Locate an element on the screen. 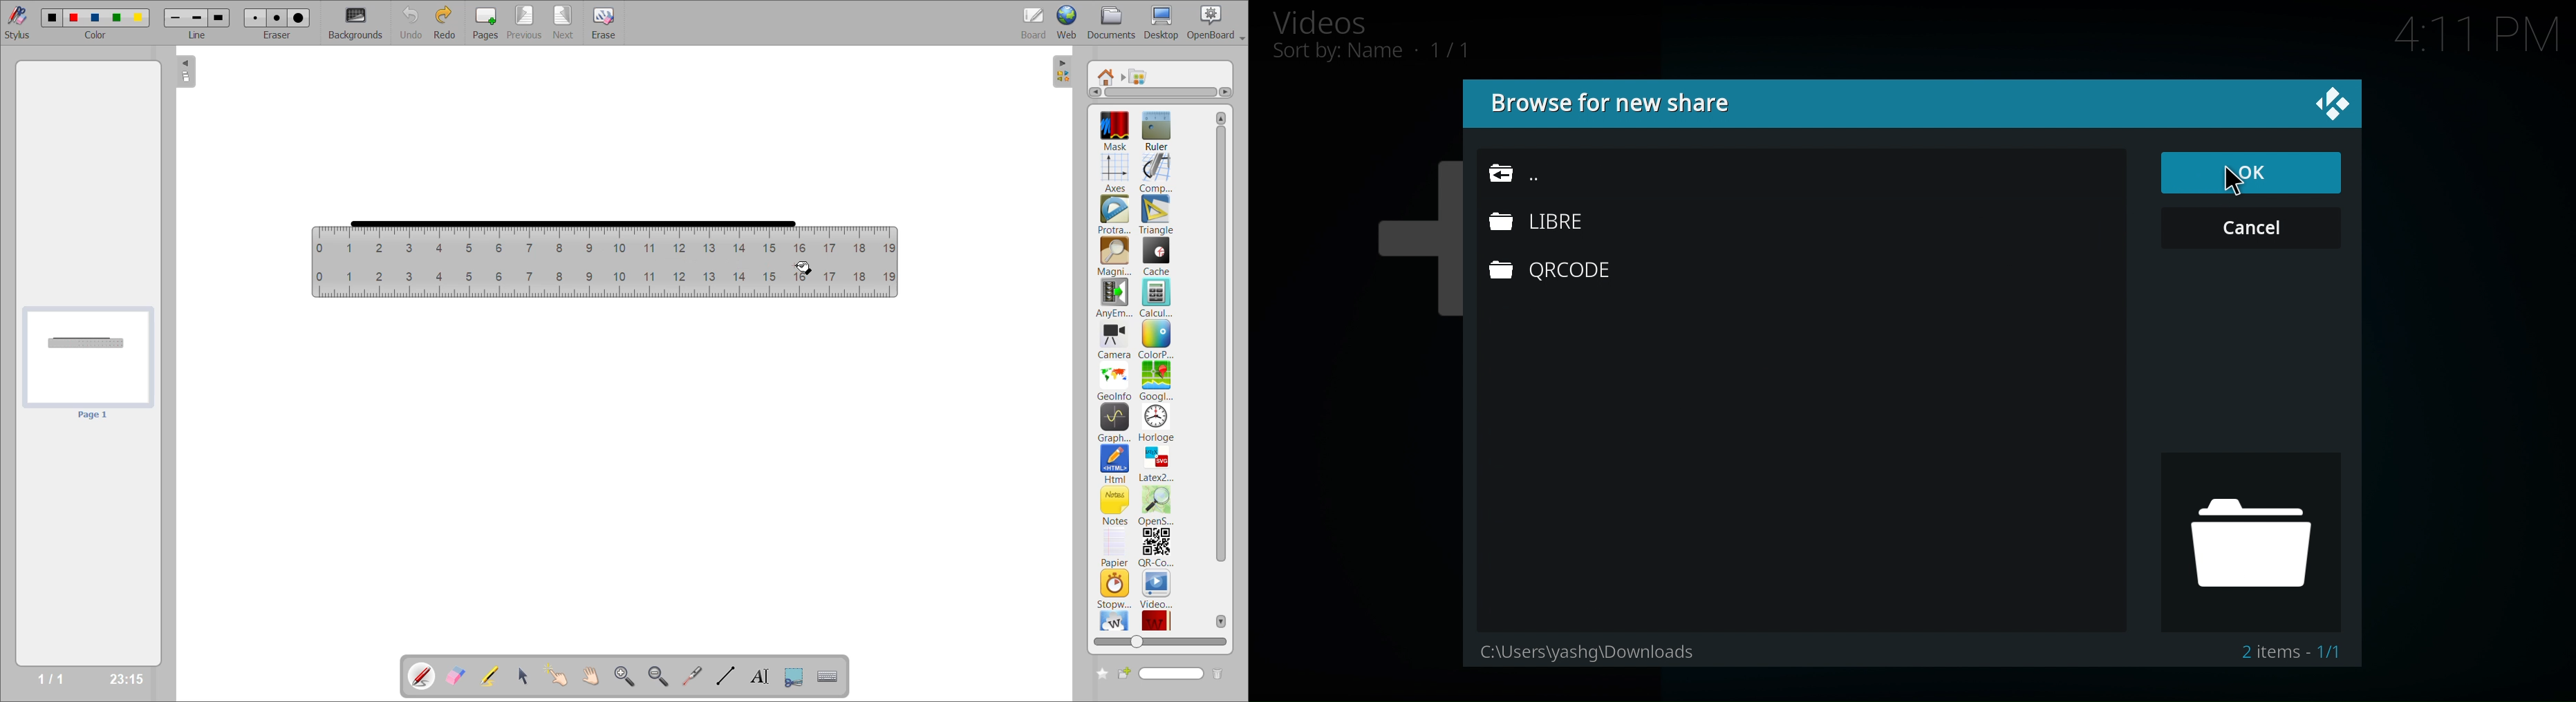 This screenshot has height=728, width=2576. color is located at coordinates (94, 35).